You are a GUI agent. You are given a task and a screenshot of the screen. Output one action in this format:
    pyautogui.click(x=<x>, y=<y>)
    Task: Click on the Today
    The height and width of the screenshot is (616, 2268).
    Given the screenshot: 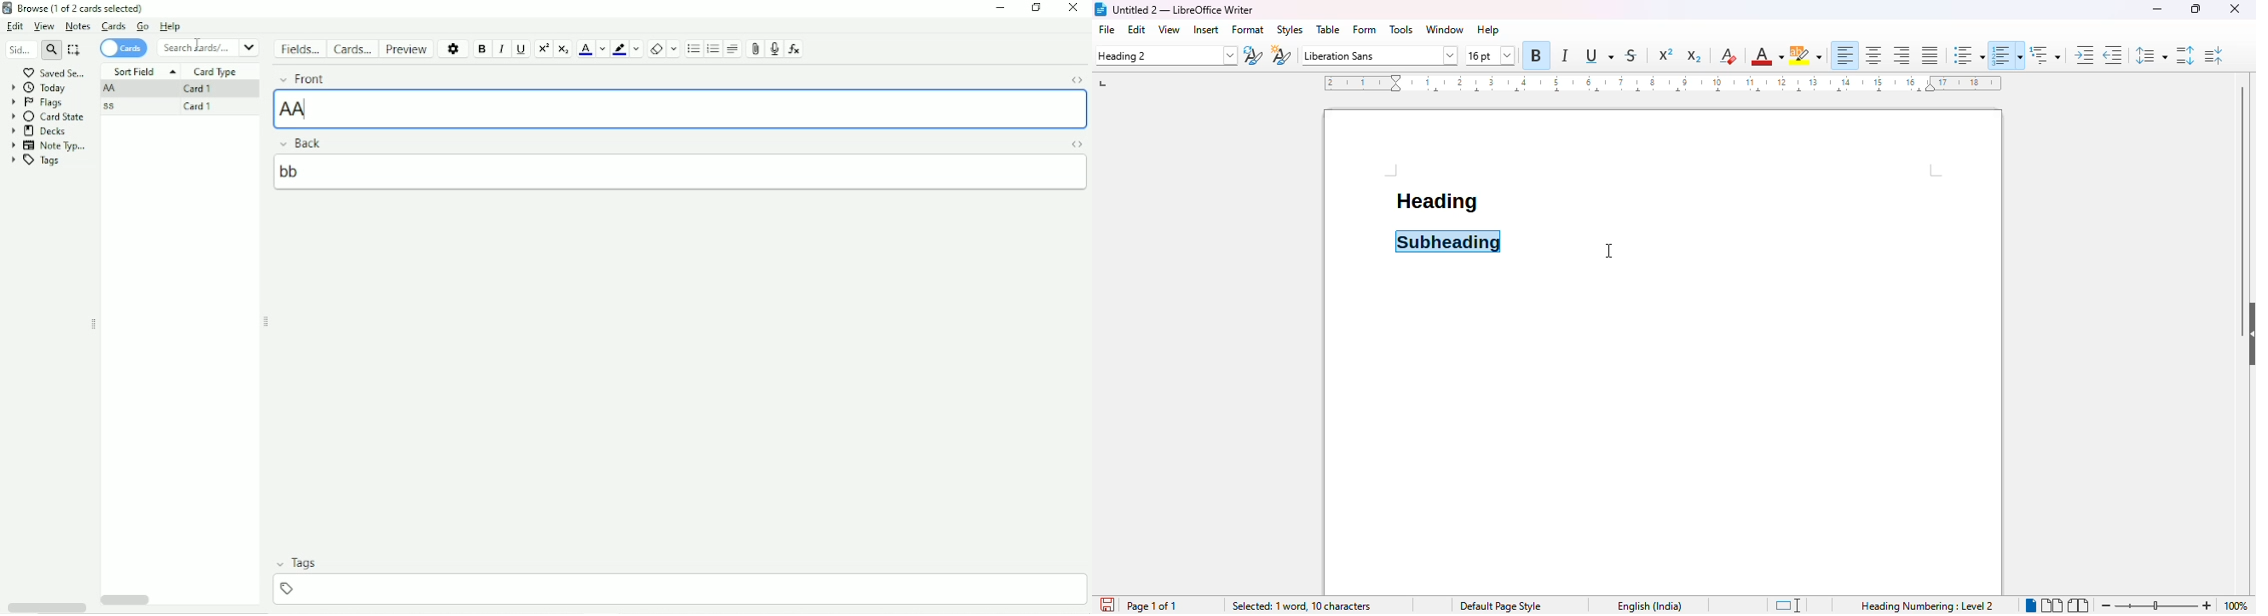 What is the action you would take?
    pyautogui.click(x=43, y=87)
    